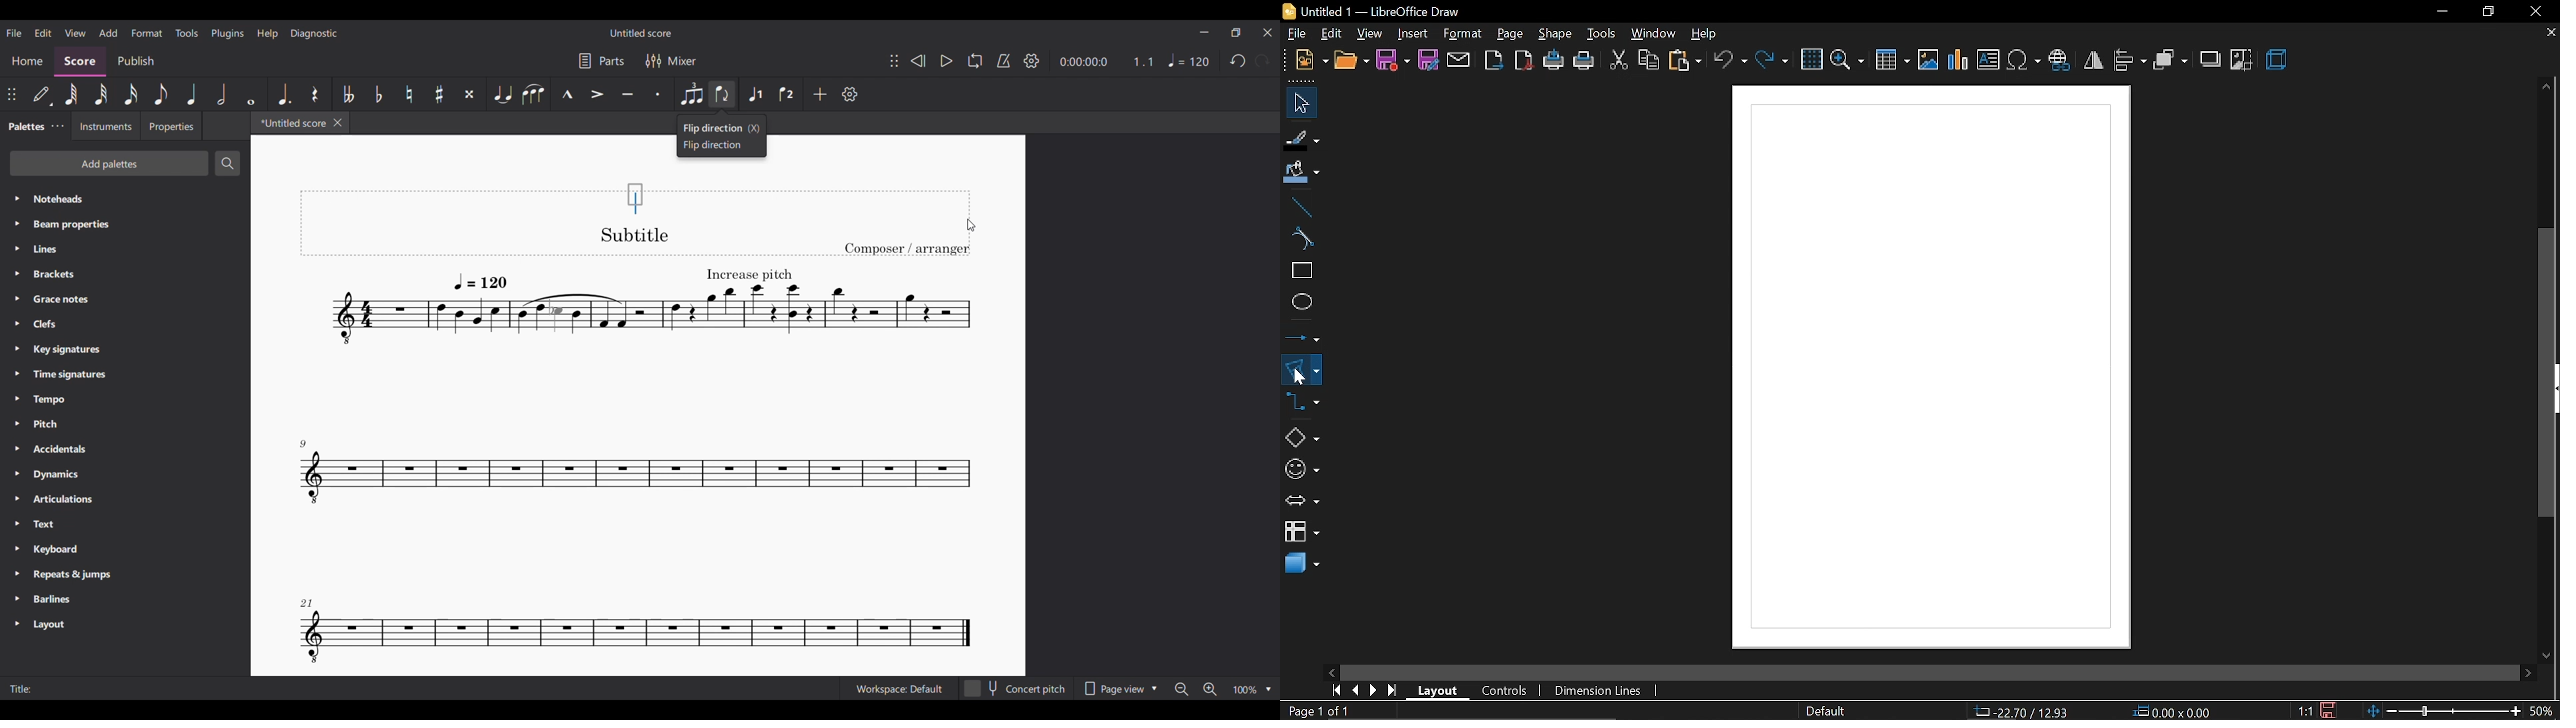 Image resolution: width=2576 pixels, height=728 pixels. What do you see at coordinates (43, 94) in the screenshot?
I see `Default` at bounding box center [43, 94].